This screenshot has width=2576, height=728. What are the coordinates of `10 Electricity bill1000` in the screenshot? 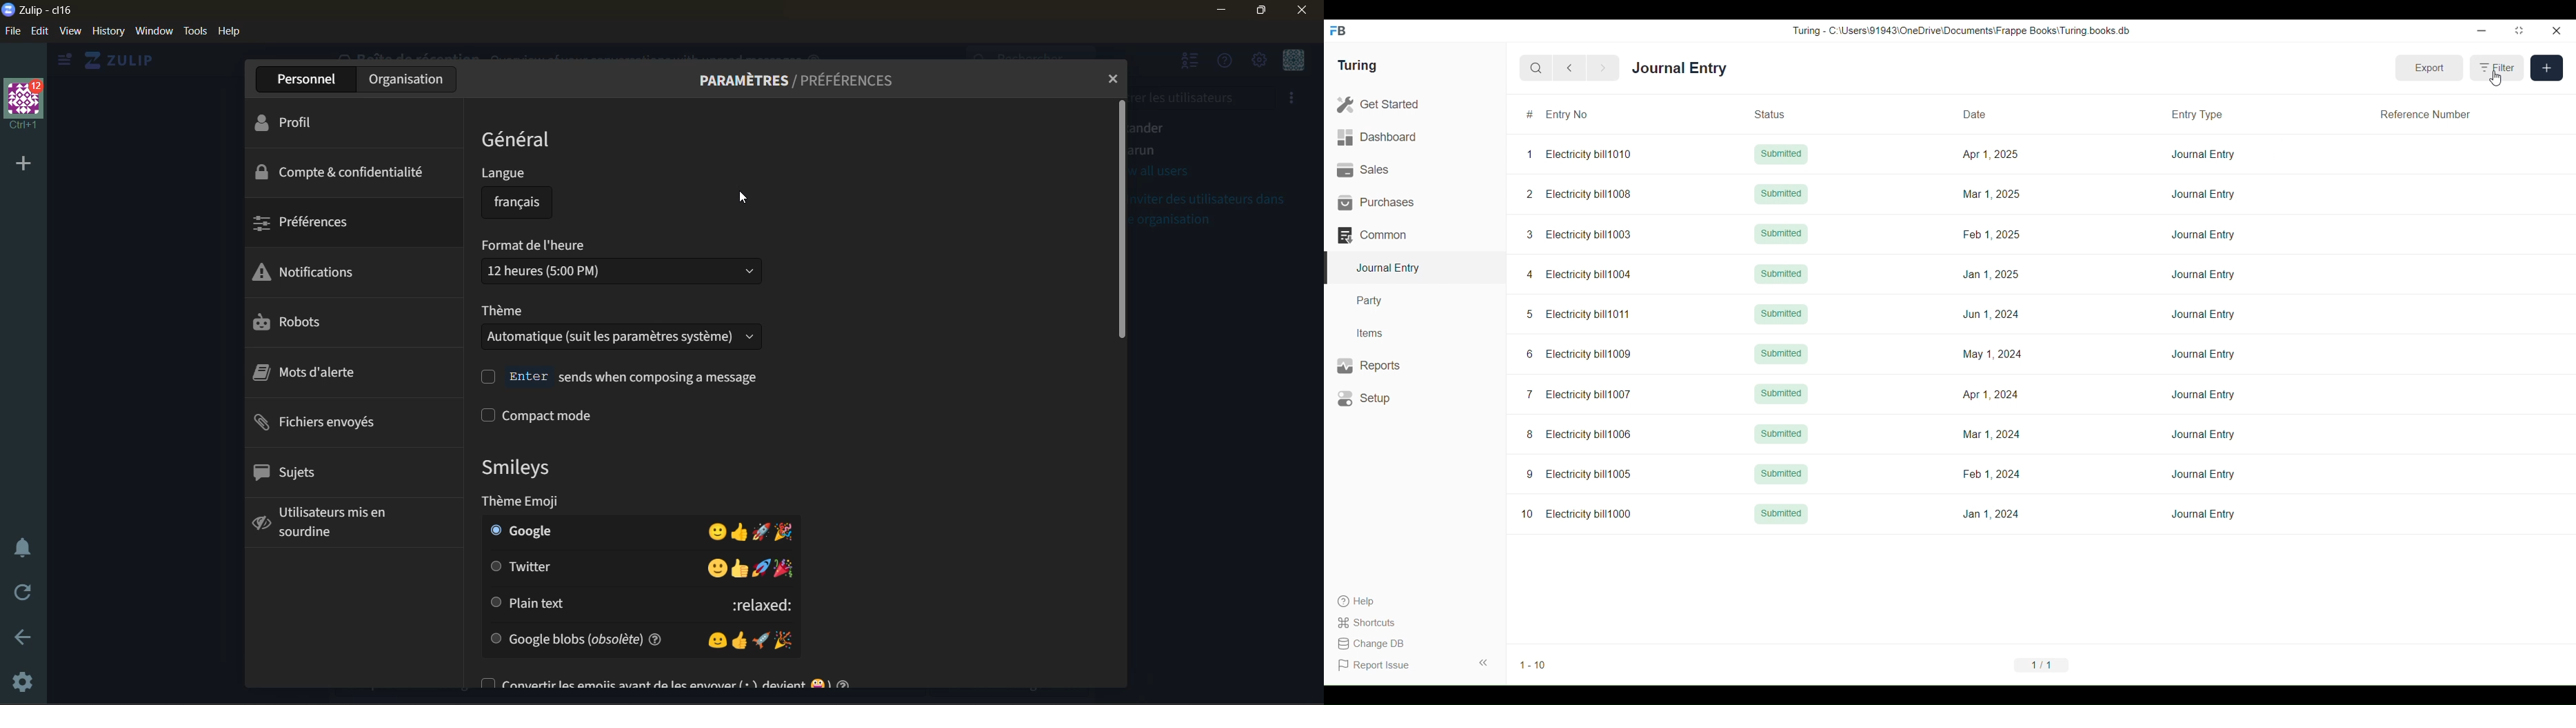 It's located at (1577, 514).